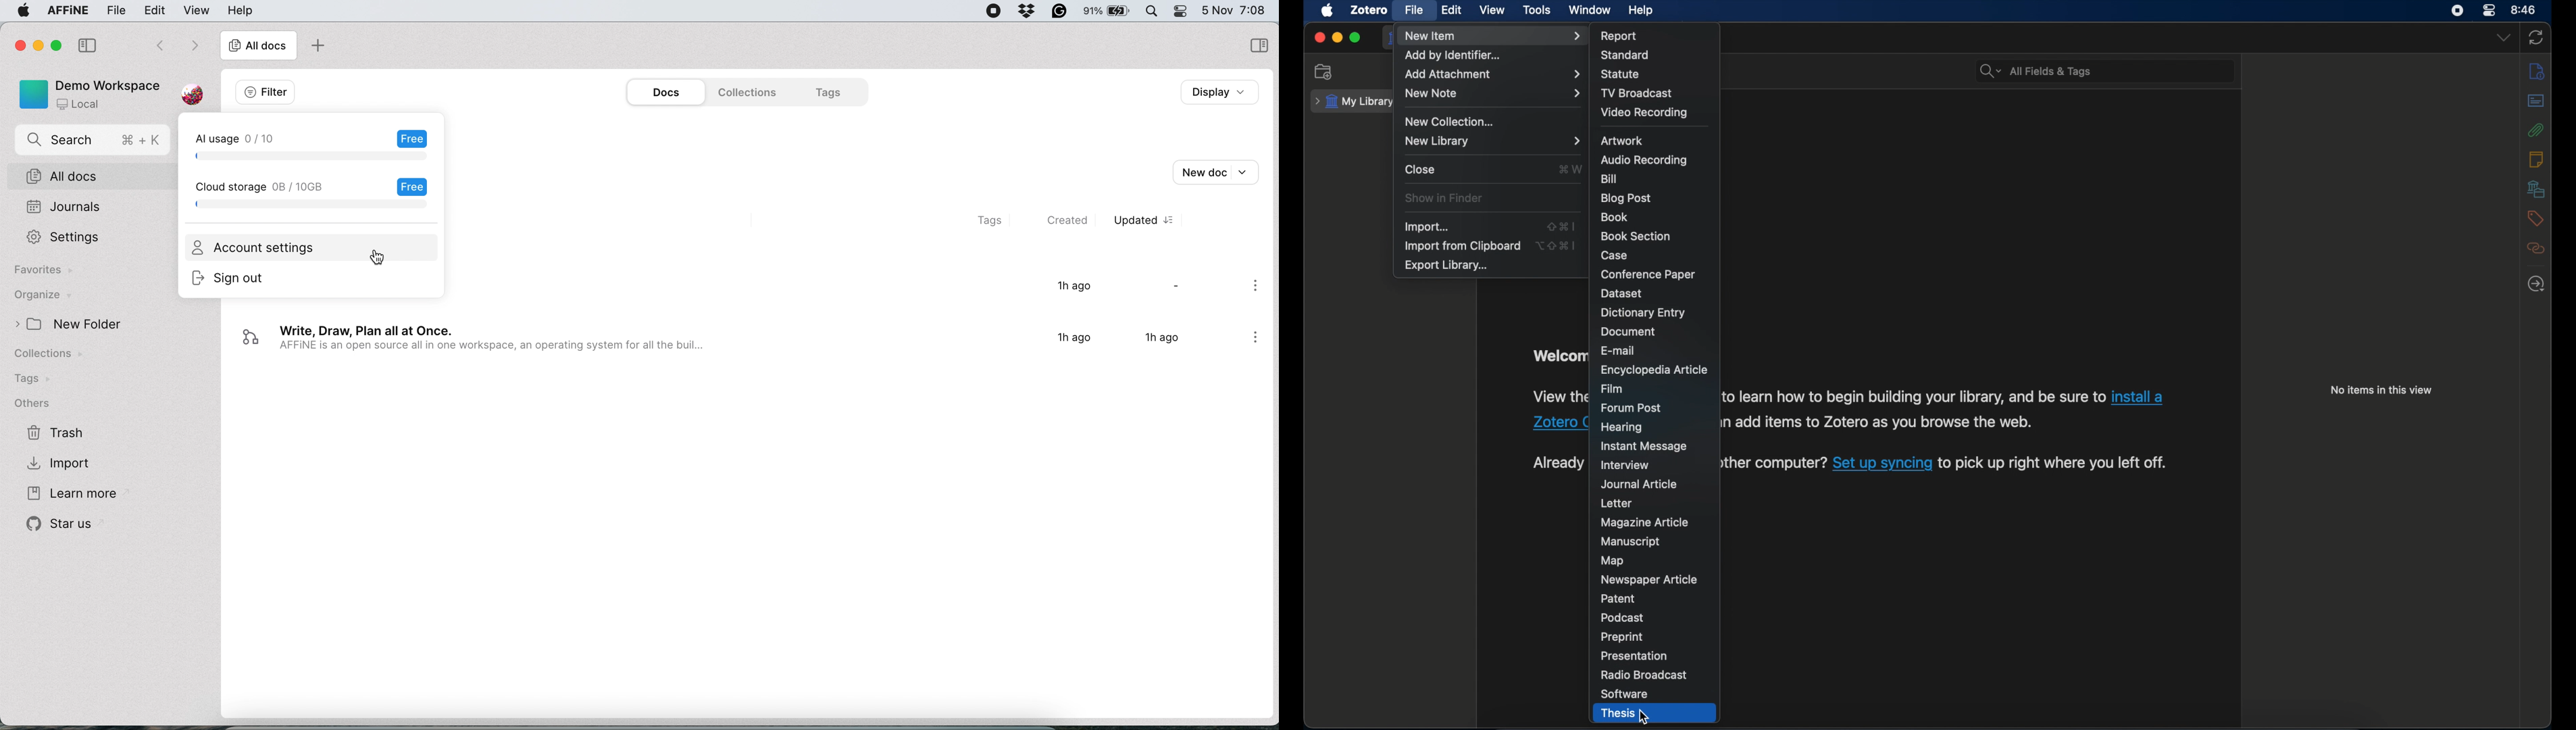  I want to click on help, so click(240, 10).